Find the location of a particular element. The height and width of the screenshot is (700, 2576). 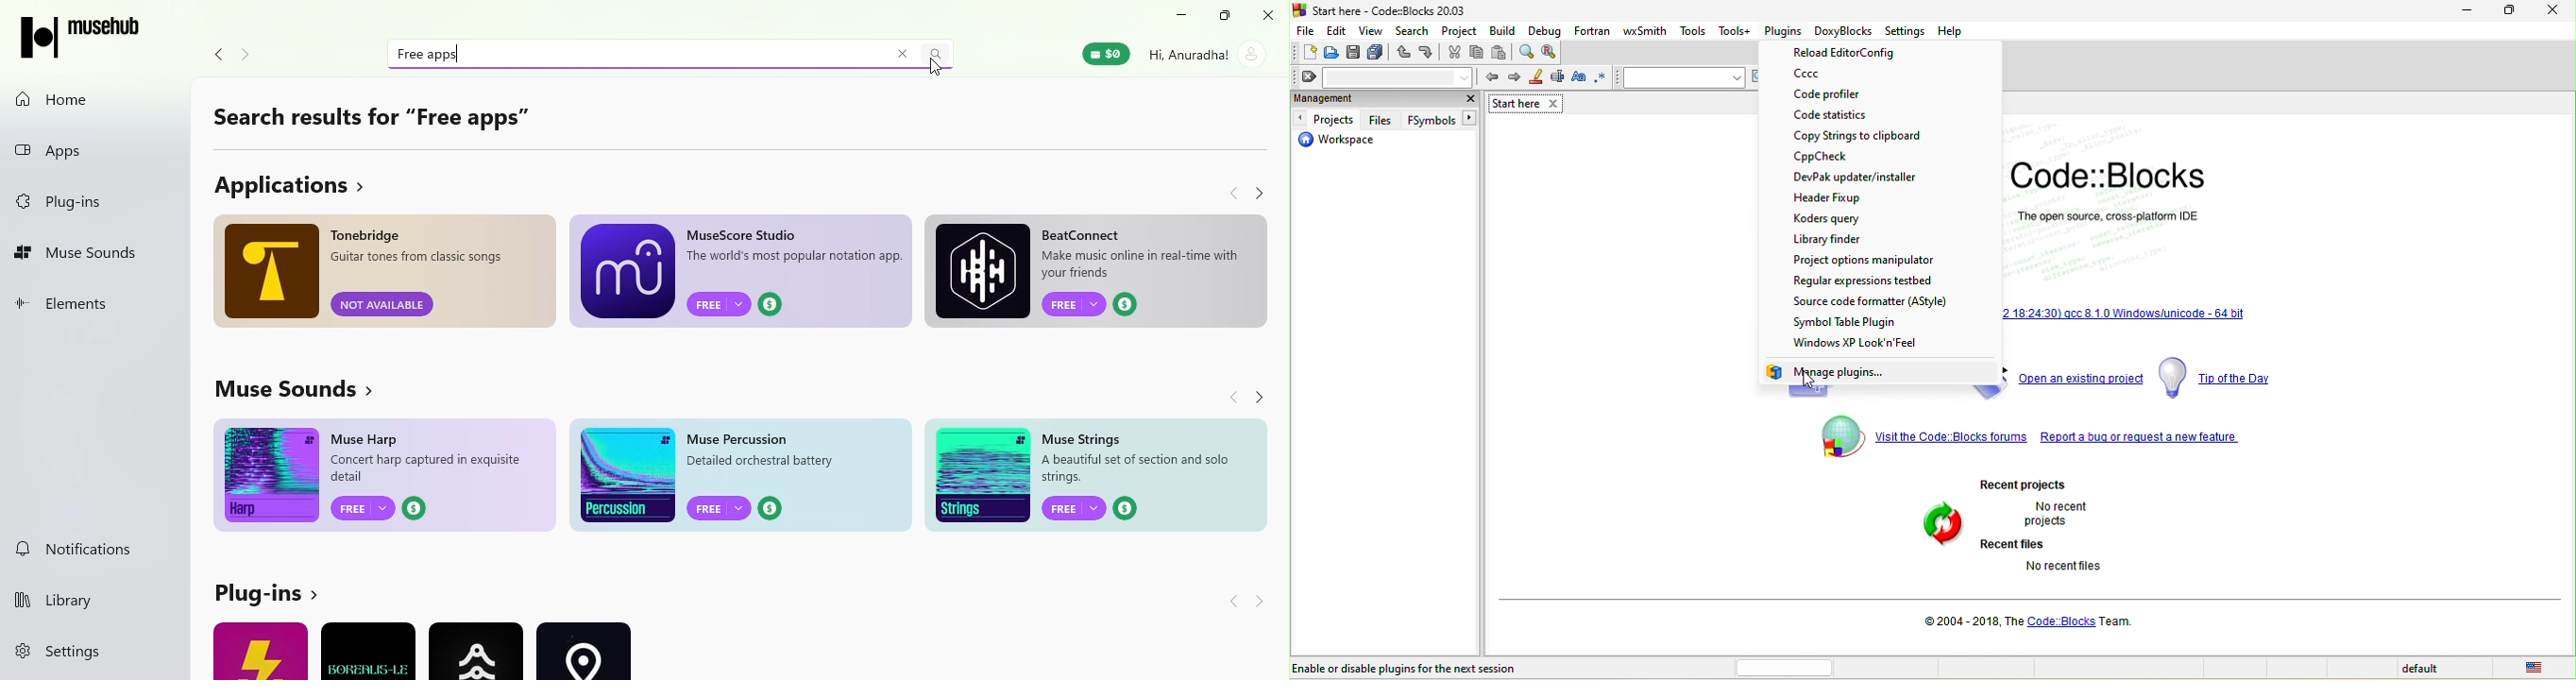

symbol table plugin is located at coordinates (1887, 322).